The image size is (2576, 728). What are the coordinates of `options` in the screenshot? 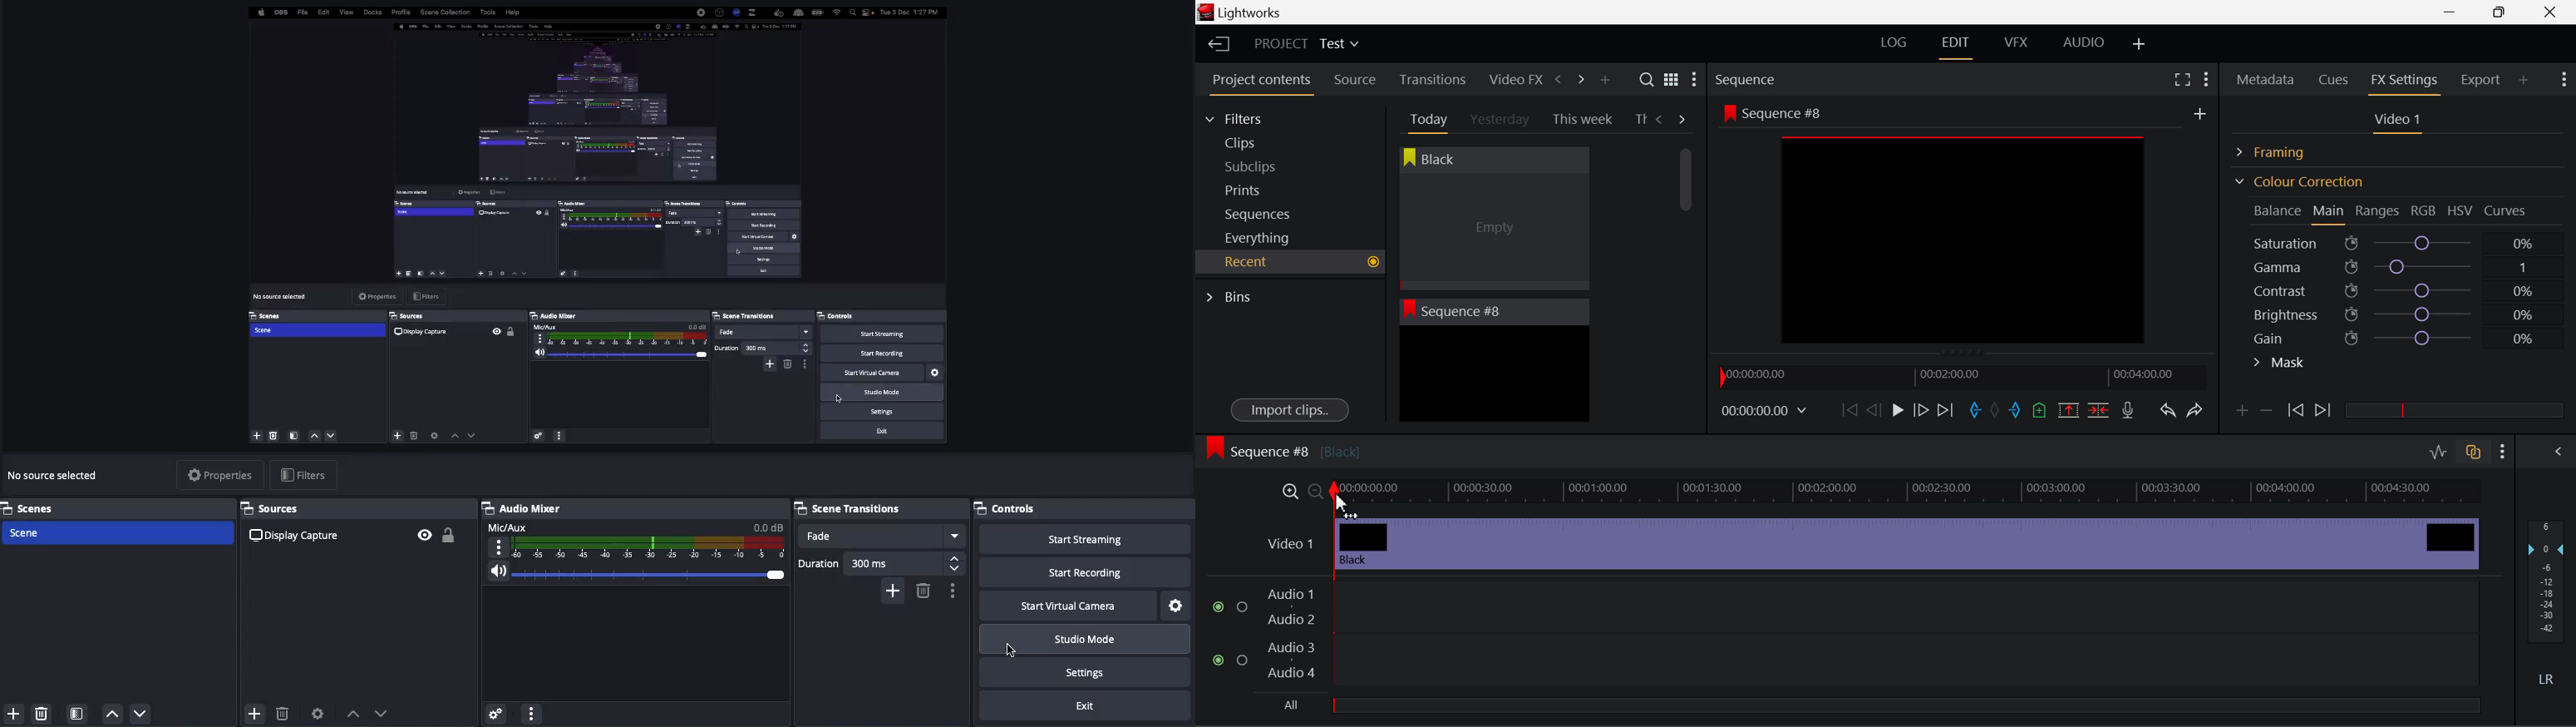 It's located at (534, 714).